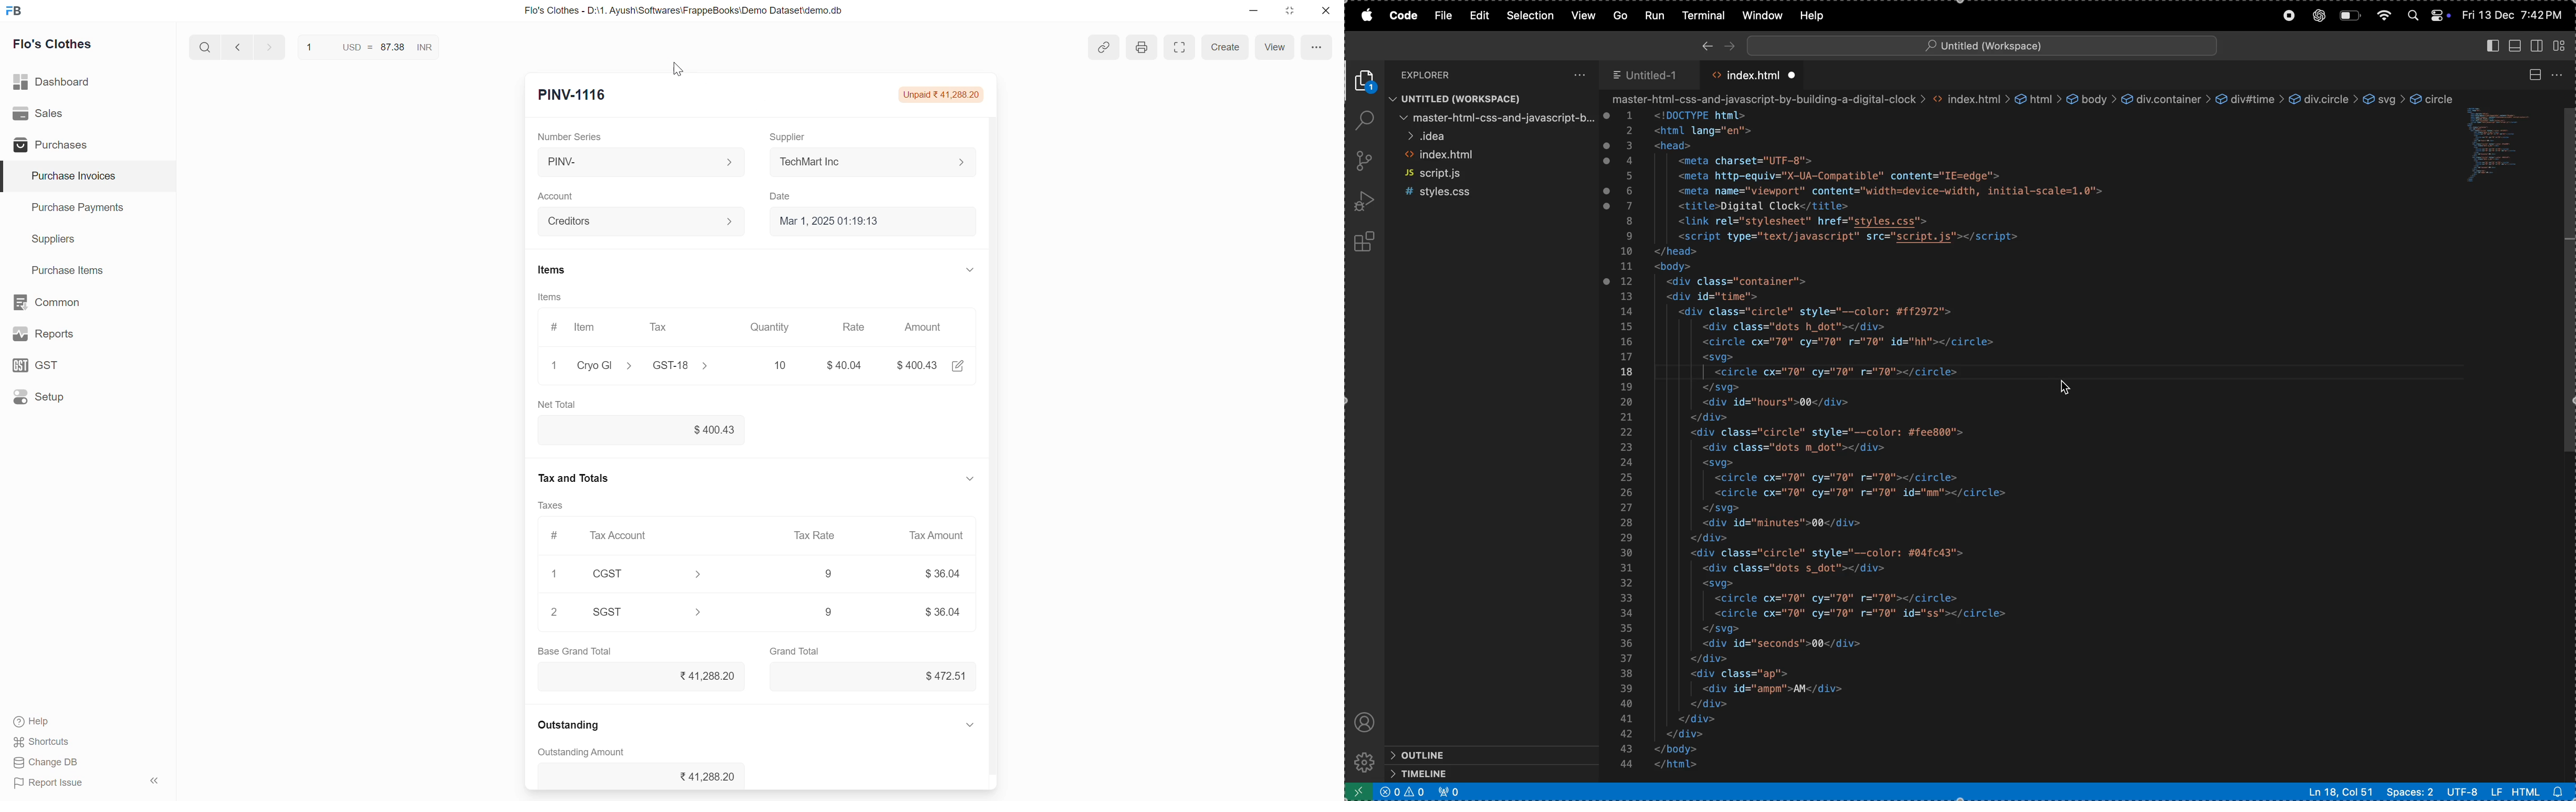 This screenshot has height=812, width=2576. Describe the element at coordinates (558, 193) in the screenshot. I see `Account` at that location.